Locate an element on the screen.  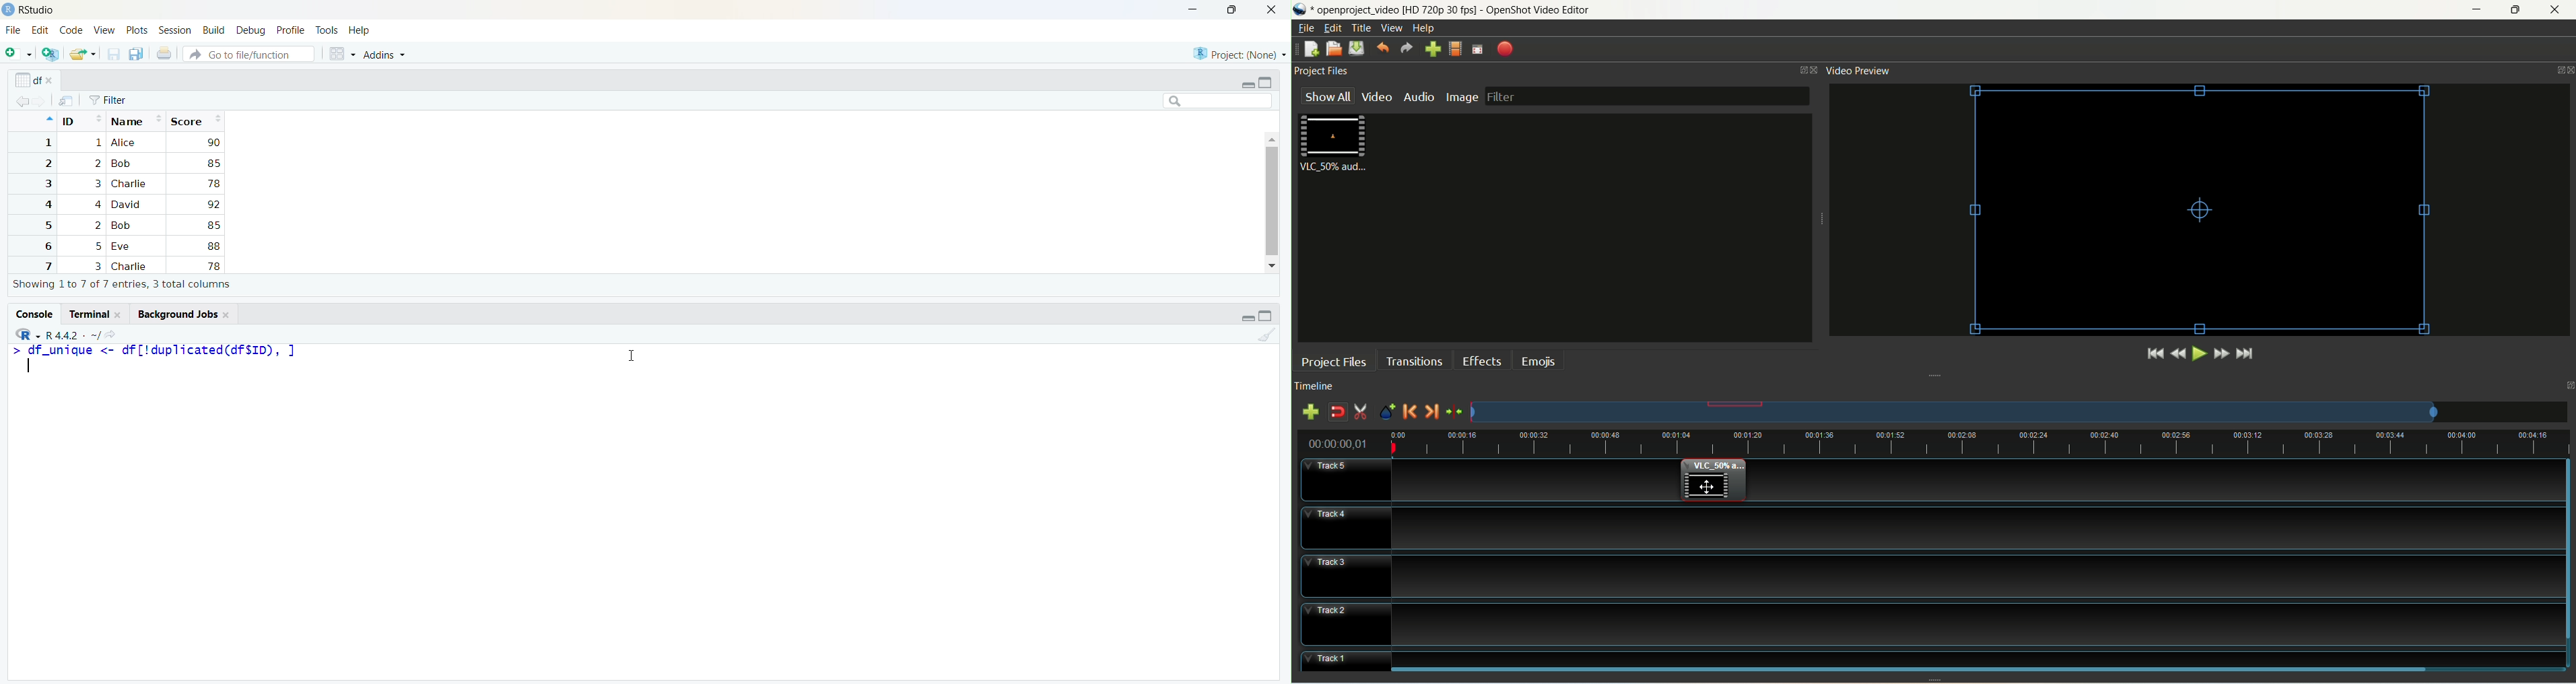
scroll bar is located at coordinates (1271, 201).